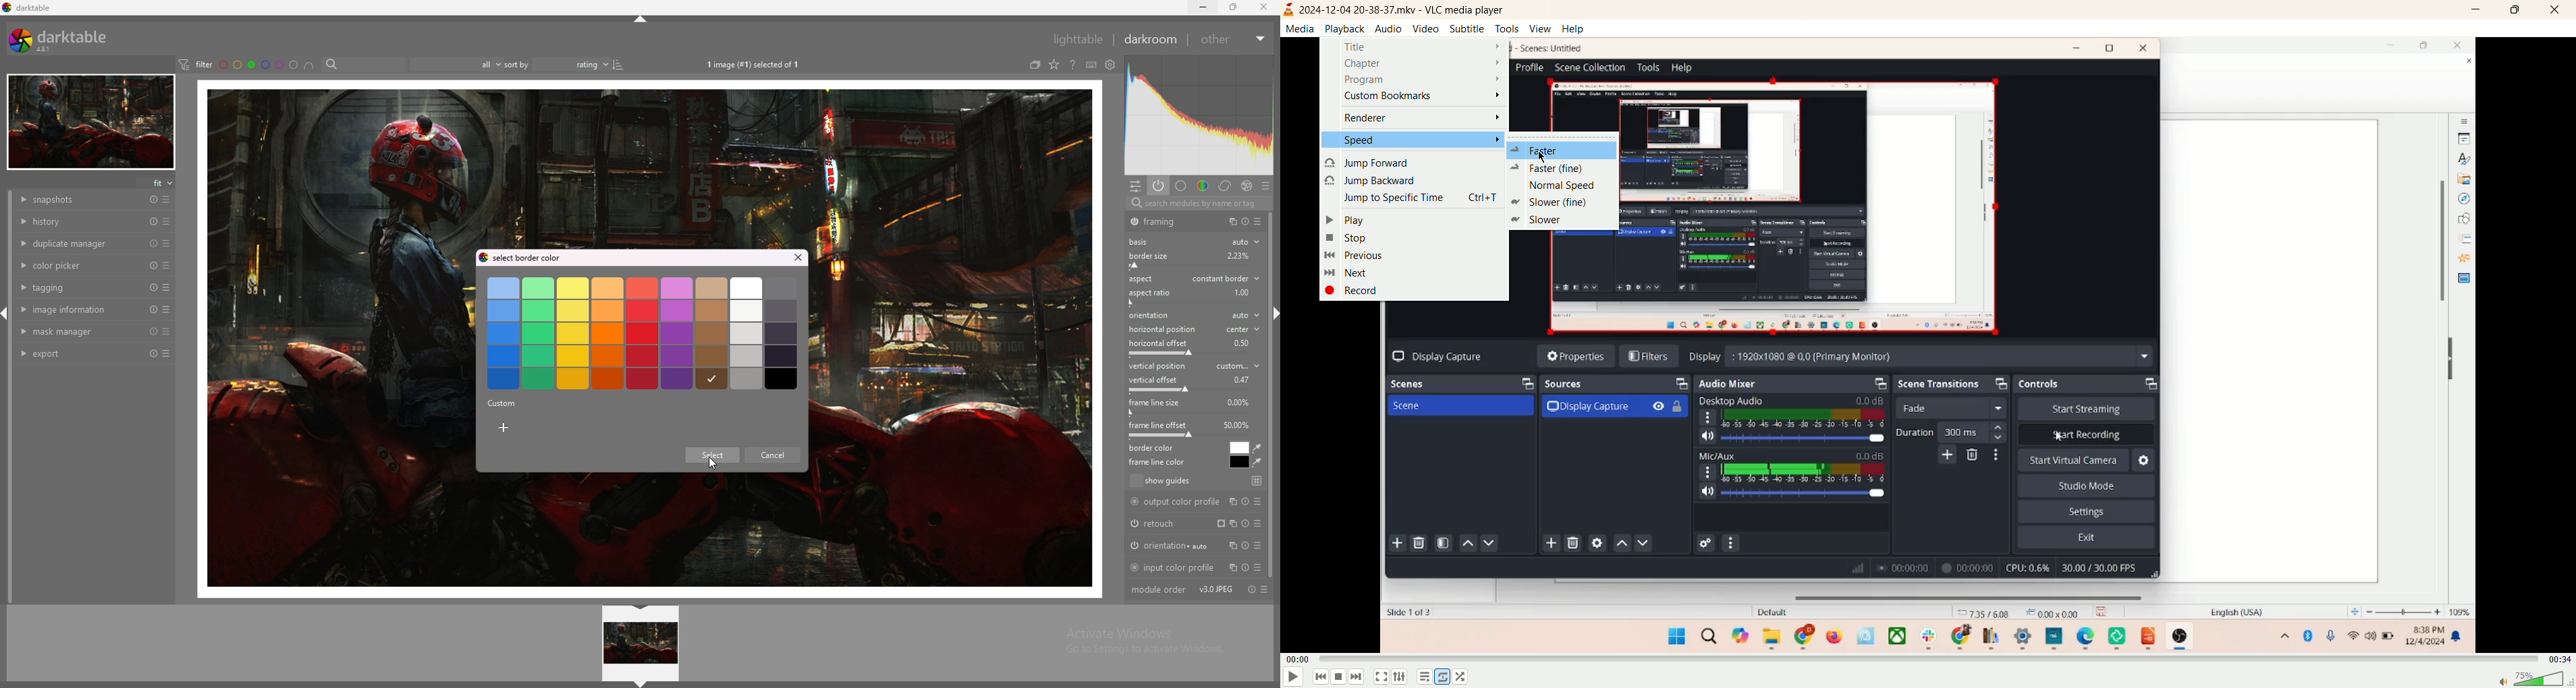 Image resolution: width=2576 pixels, height=700 pixels. Describe the element at coordinates (1423, 119) in the screenshot. I see `renderer` at that location.